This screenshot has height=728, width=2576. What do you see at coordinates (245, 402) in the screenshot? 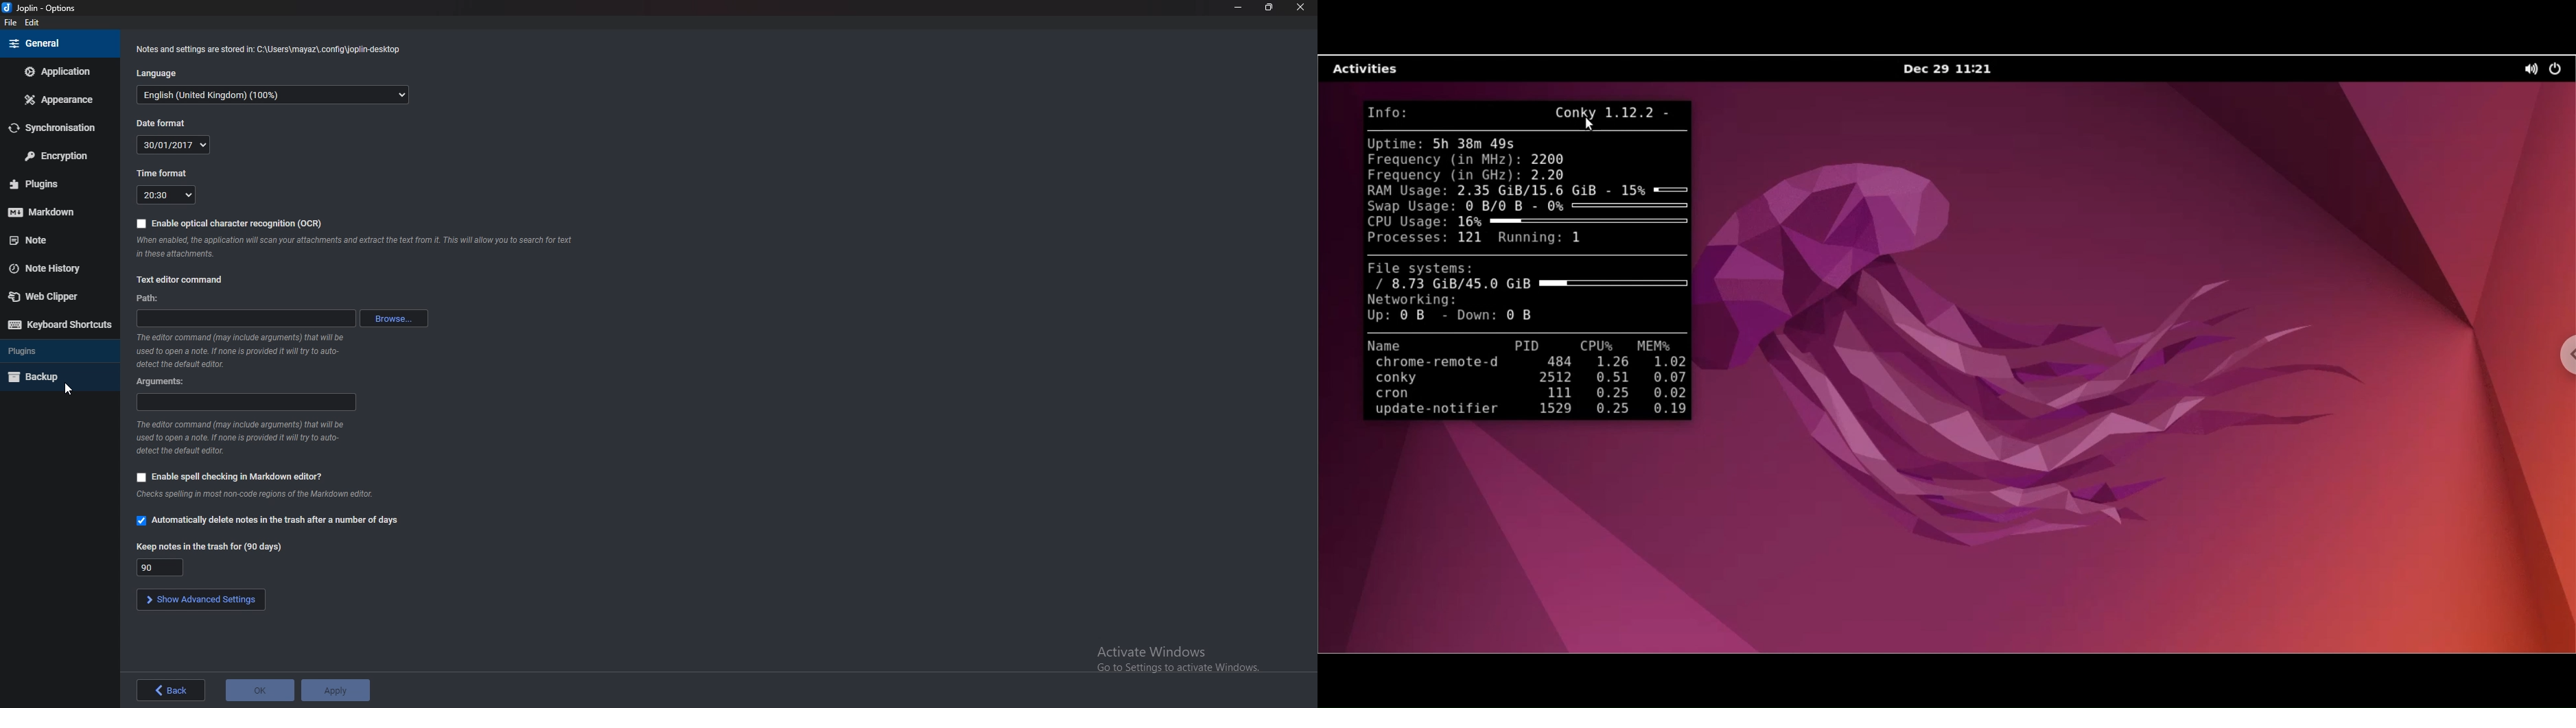
I see `Arguments` at bounding box center [245, 402].